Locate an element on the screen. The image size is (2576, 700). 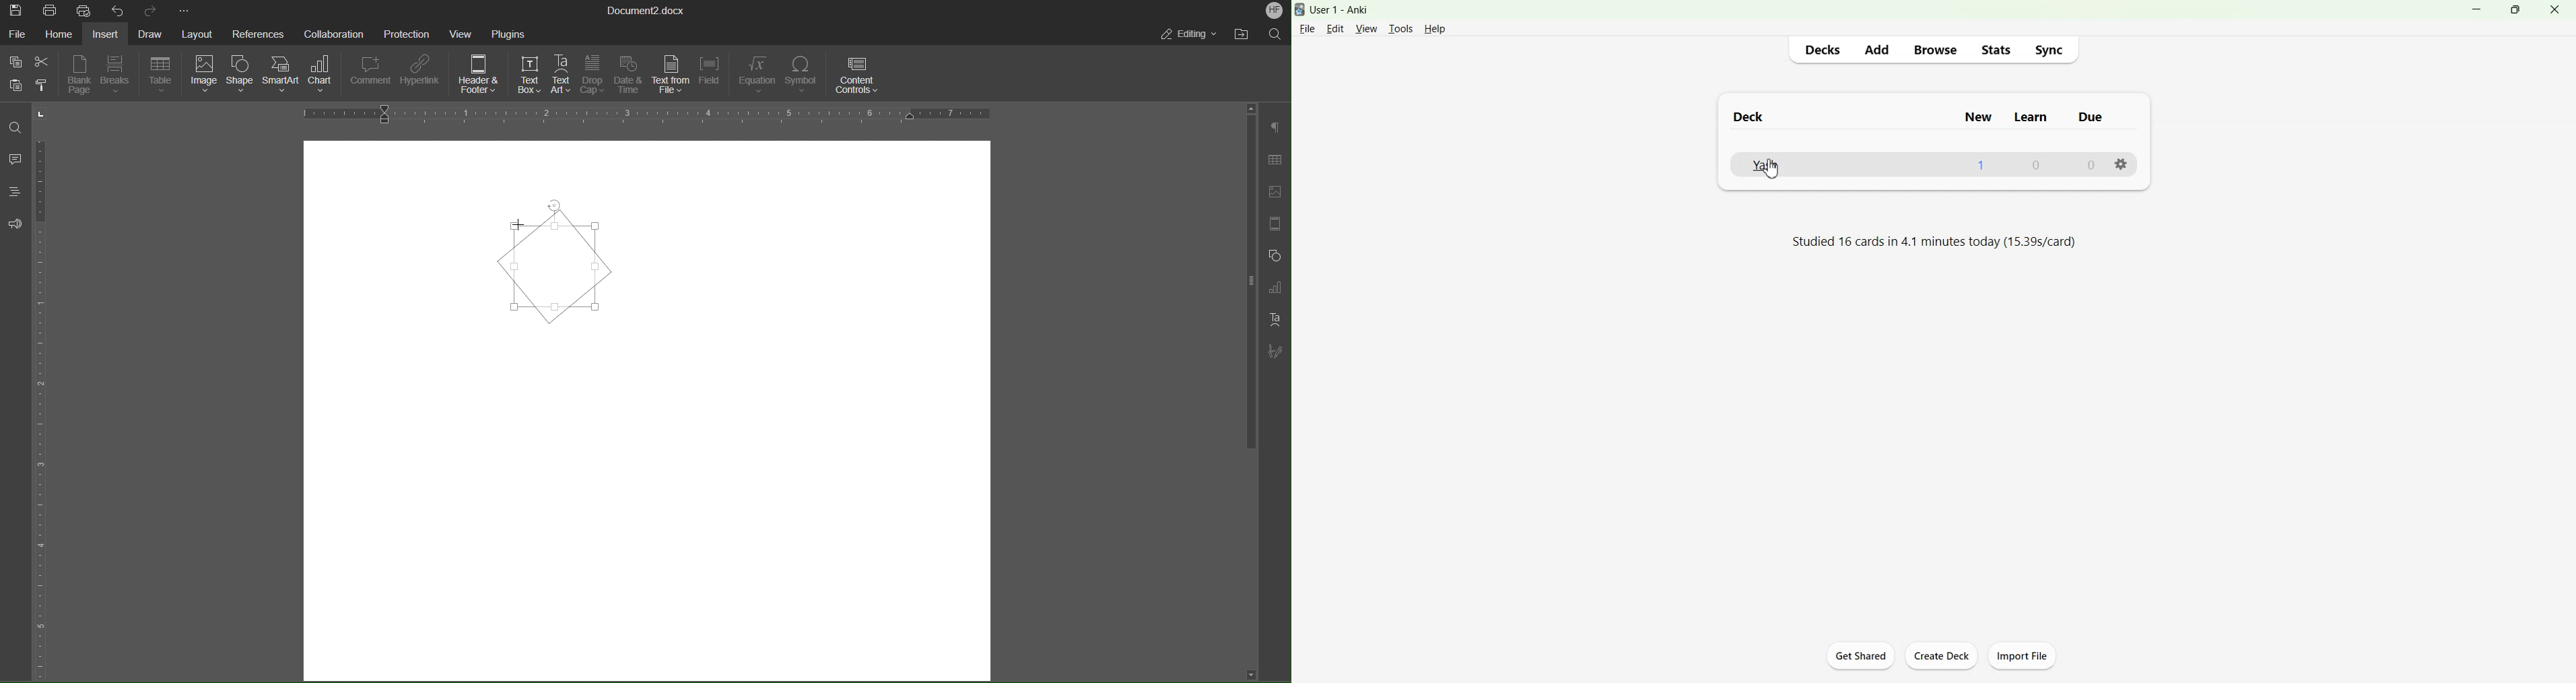
Editing is located at coordinates (1191, 36).